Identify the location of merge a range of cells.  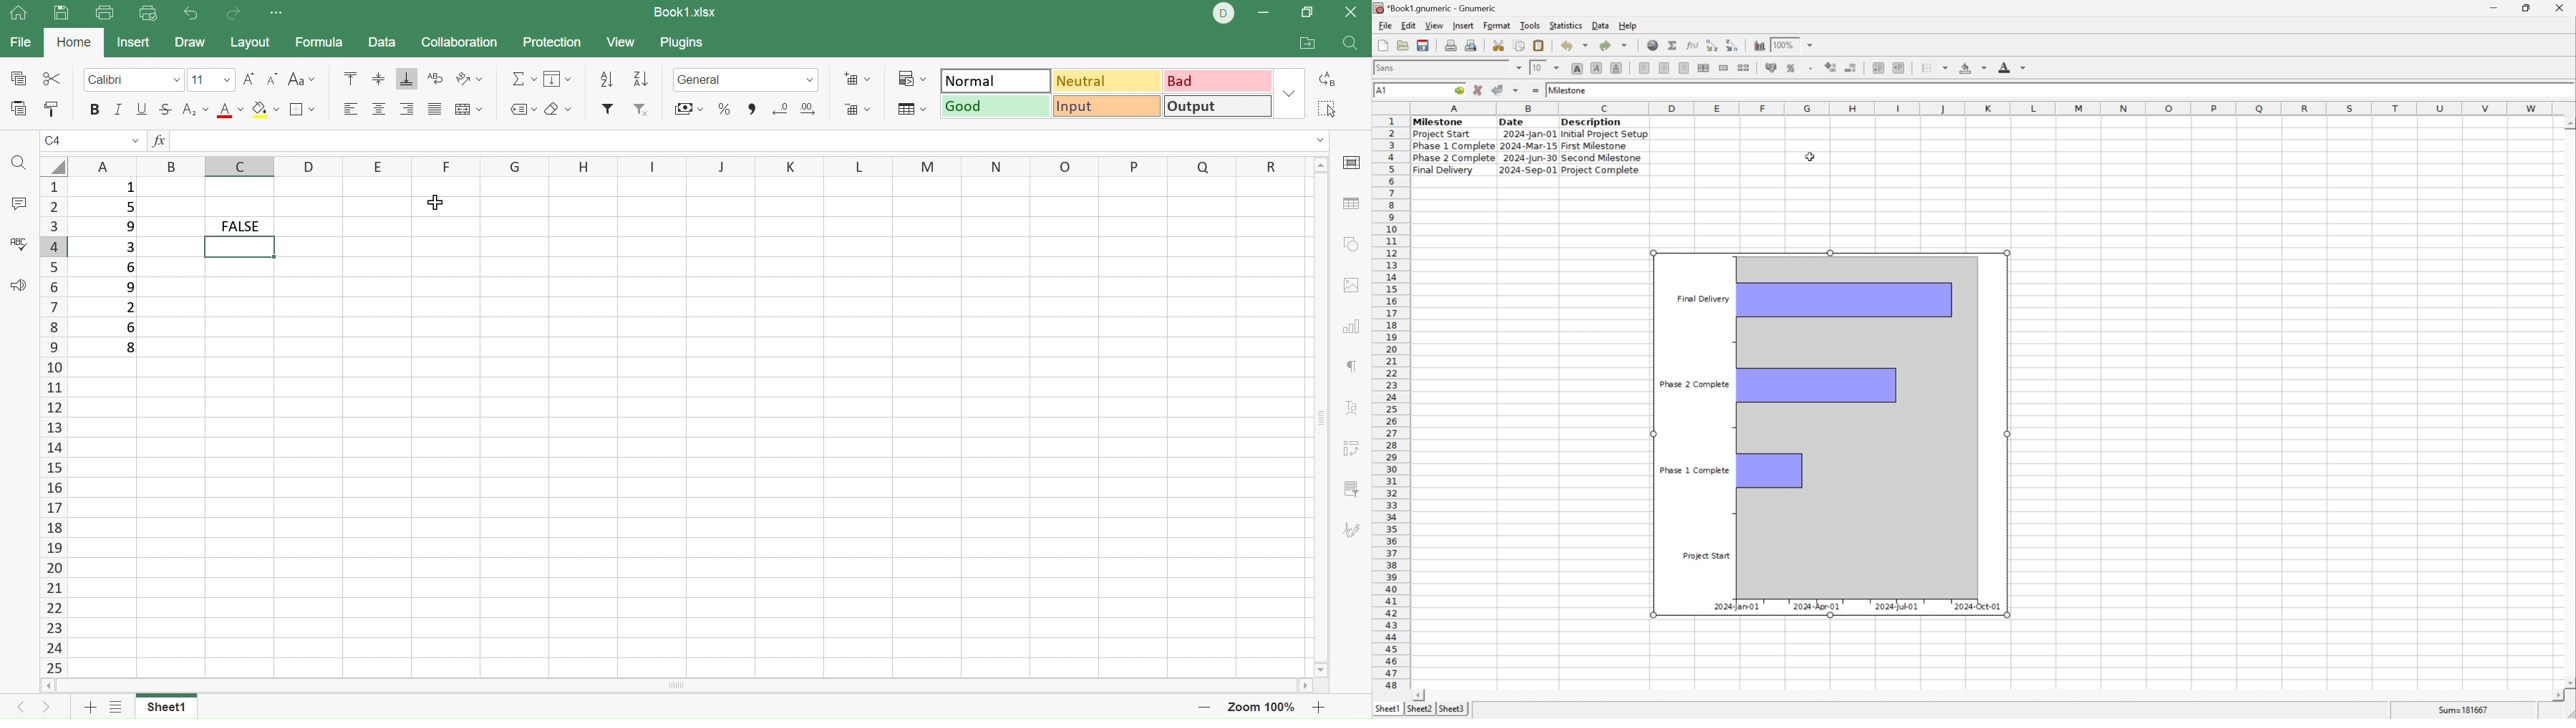
(1724, 68).